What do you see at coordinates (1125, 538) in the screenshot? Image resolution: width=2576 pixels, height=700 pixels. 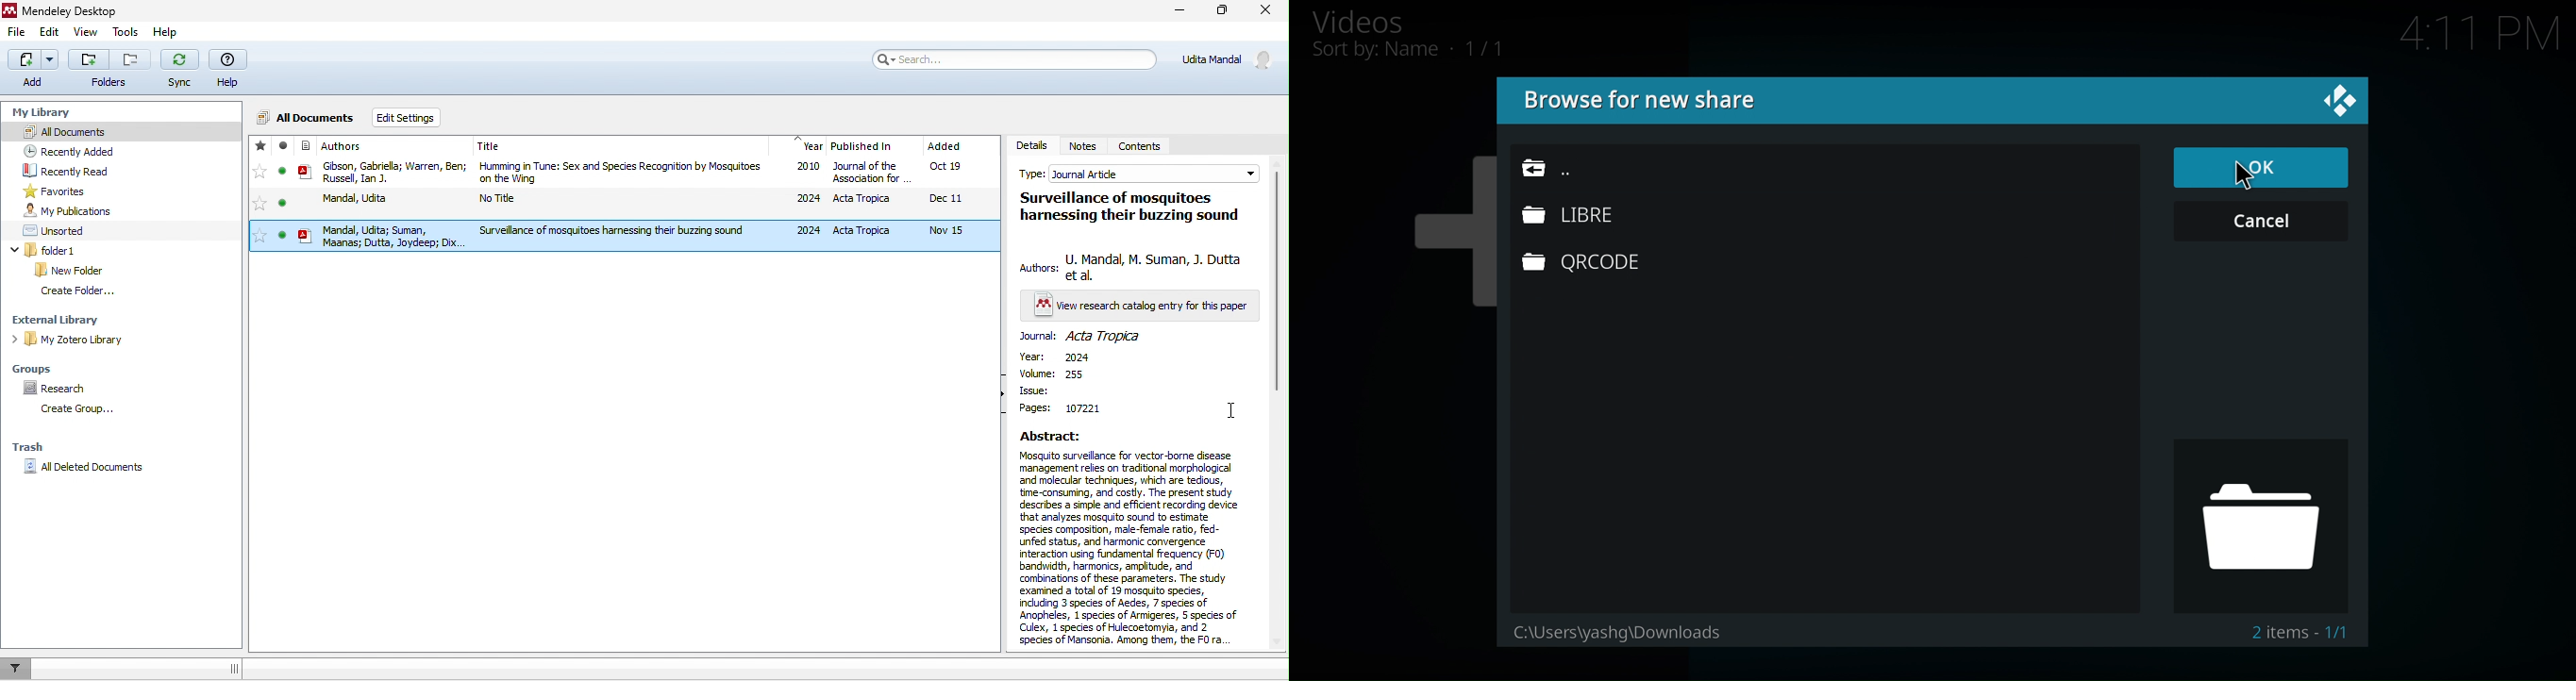 I see `Abstract:

Mosquito surveillance for vector-borne disease
management relies on traditonal morphological
and molecuar techniques, which are tedious,
me-consuming, and costly. The present study
describes a simple and efficent recording device
that analyzes mosquto sound to estimate
species composition, male-female rato, fed-
unfed status, and harmonic convergence
interaction using fundamental frequency (F0)
bandwidth, harmonics, amplitude, and
combinations of these parameters. The study
examined a total of 19 mosauito species,
induding 3 speces of Aedes, 7 speces of
Anopheles, 1 species of Armigeres, 5 specs of
Culex, 1 5peces of Hulecoetomyia, and 2
species of Mansonia. Among them, the FO ra.` at bounding box center [1125, 538].